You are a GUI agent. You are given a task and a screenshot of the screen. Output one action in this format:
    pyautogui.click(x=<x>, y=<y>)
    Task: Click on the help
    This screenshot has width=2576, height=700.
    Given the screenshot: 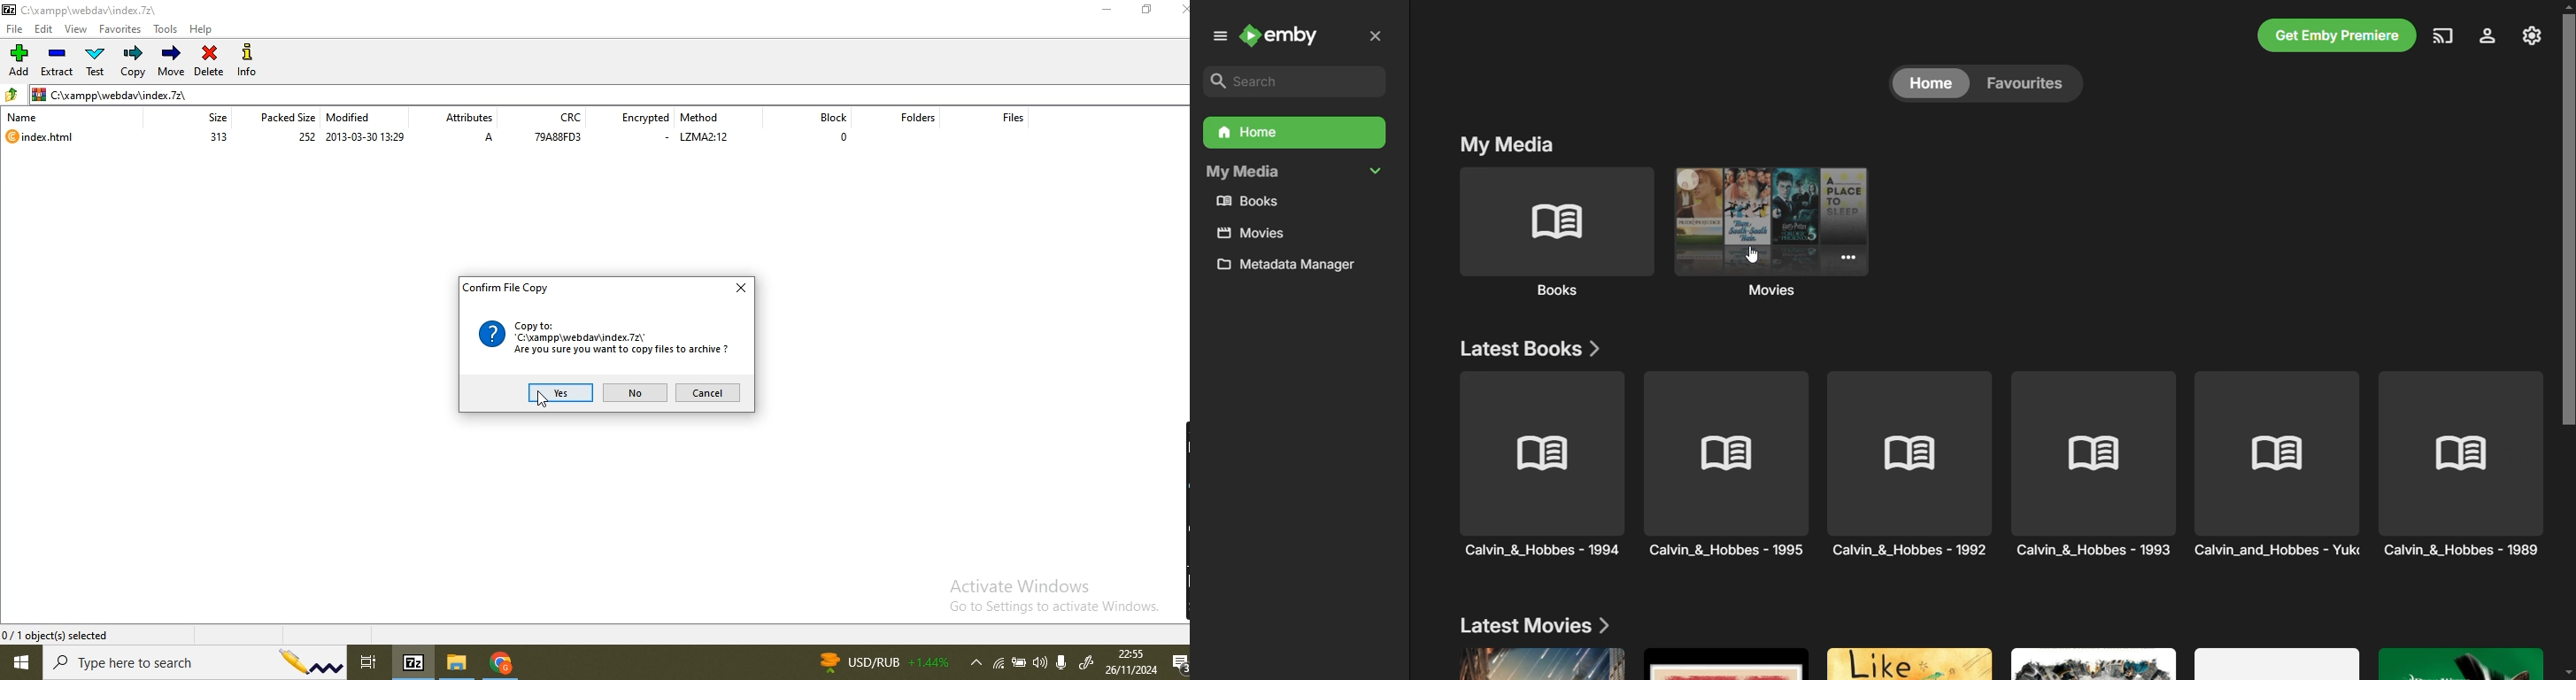 What is the action you would take?
    pyautogui.click(x=204, y=28)
    